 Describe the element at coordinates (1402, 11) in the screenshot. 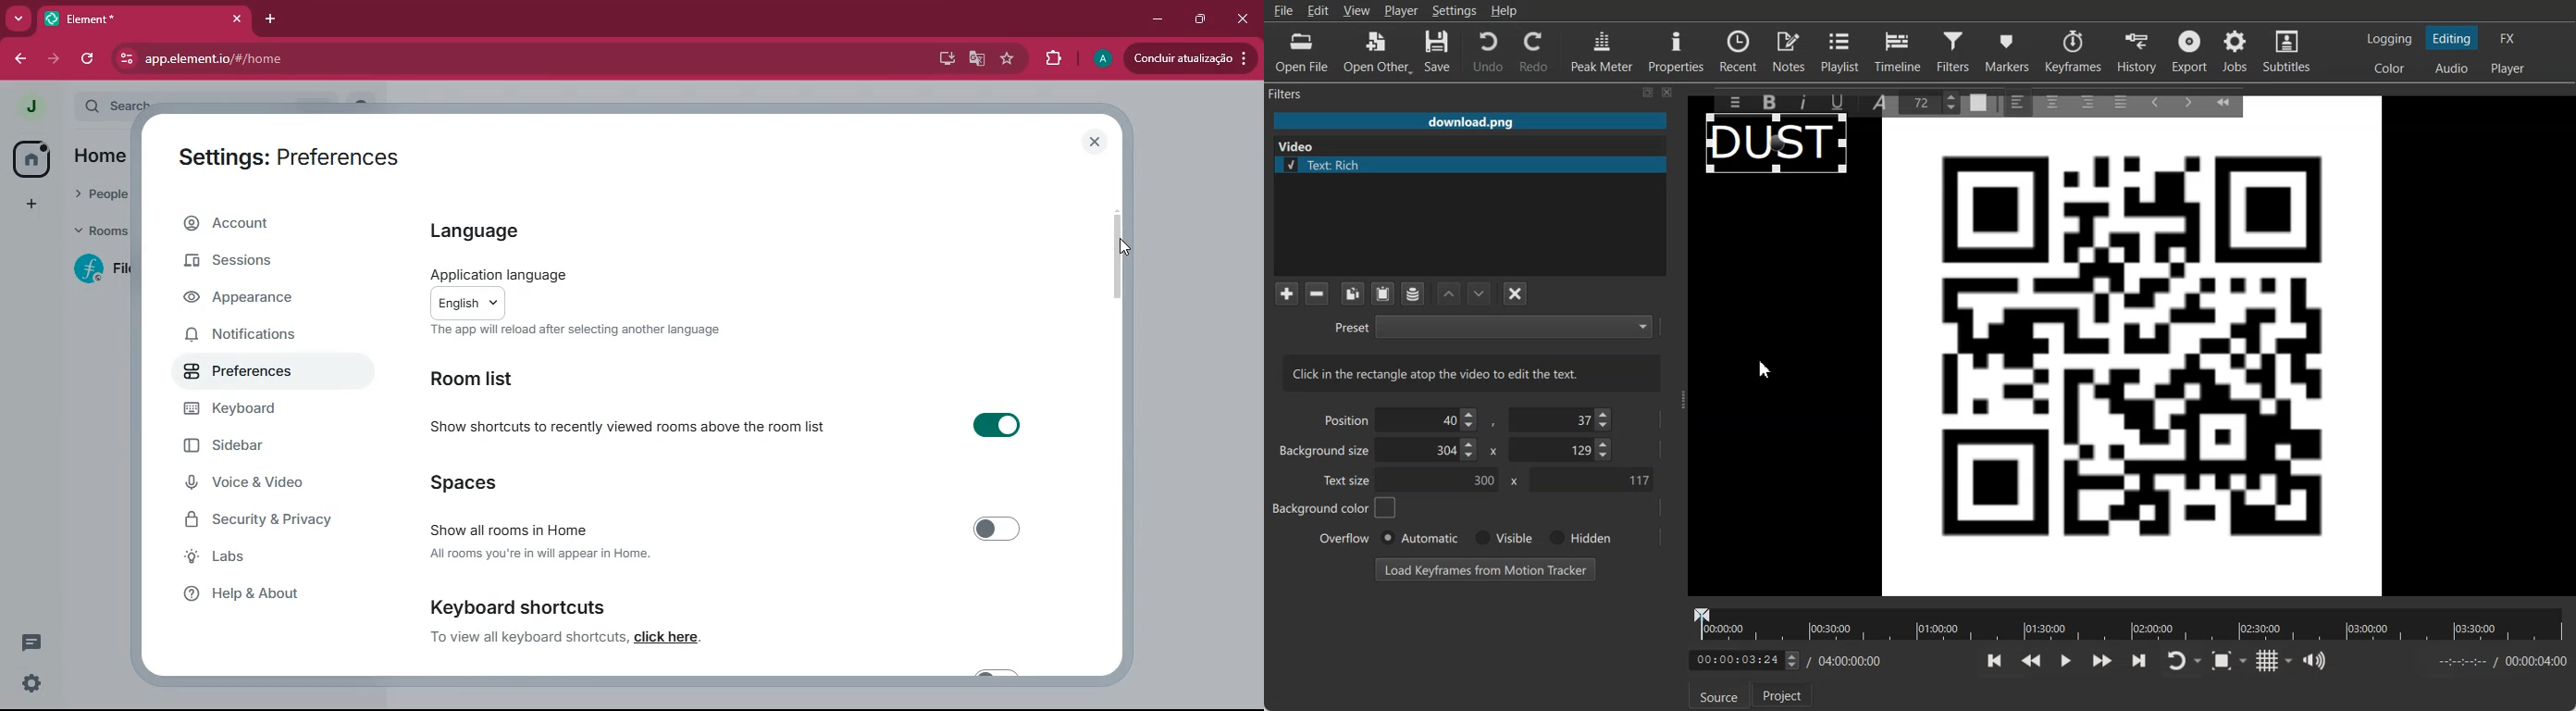

I see `Player` at that location.